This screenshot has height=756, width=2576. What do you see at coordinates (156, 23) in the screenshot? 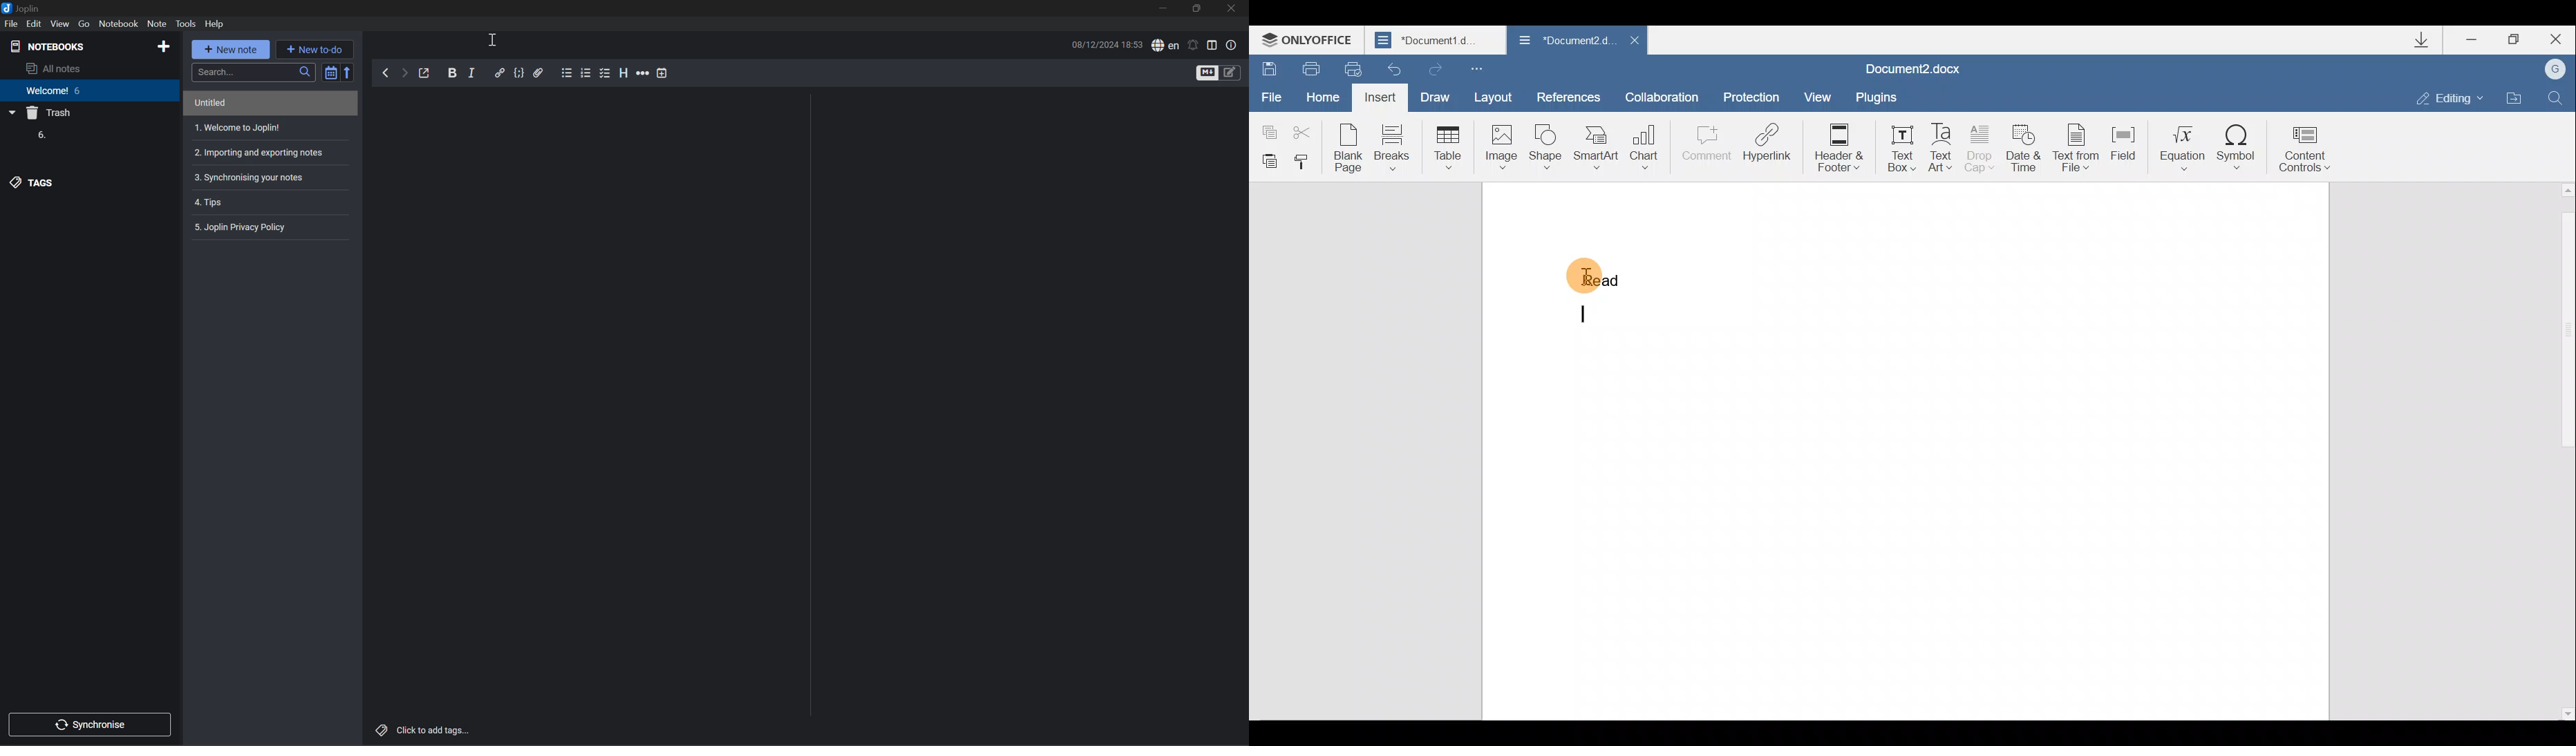
I see `Note` at bounding box center [156, 23].